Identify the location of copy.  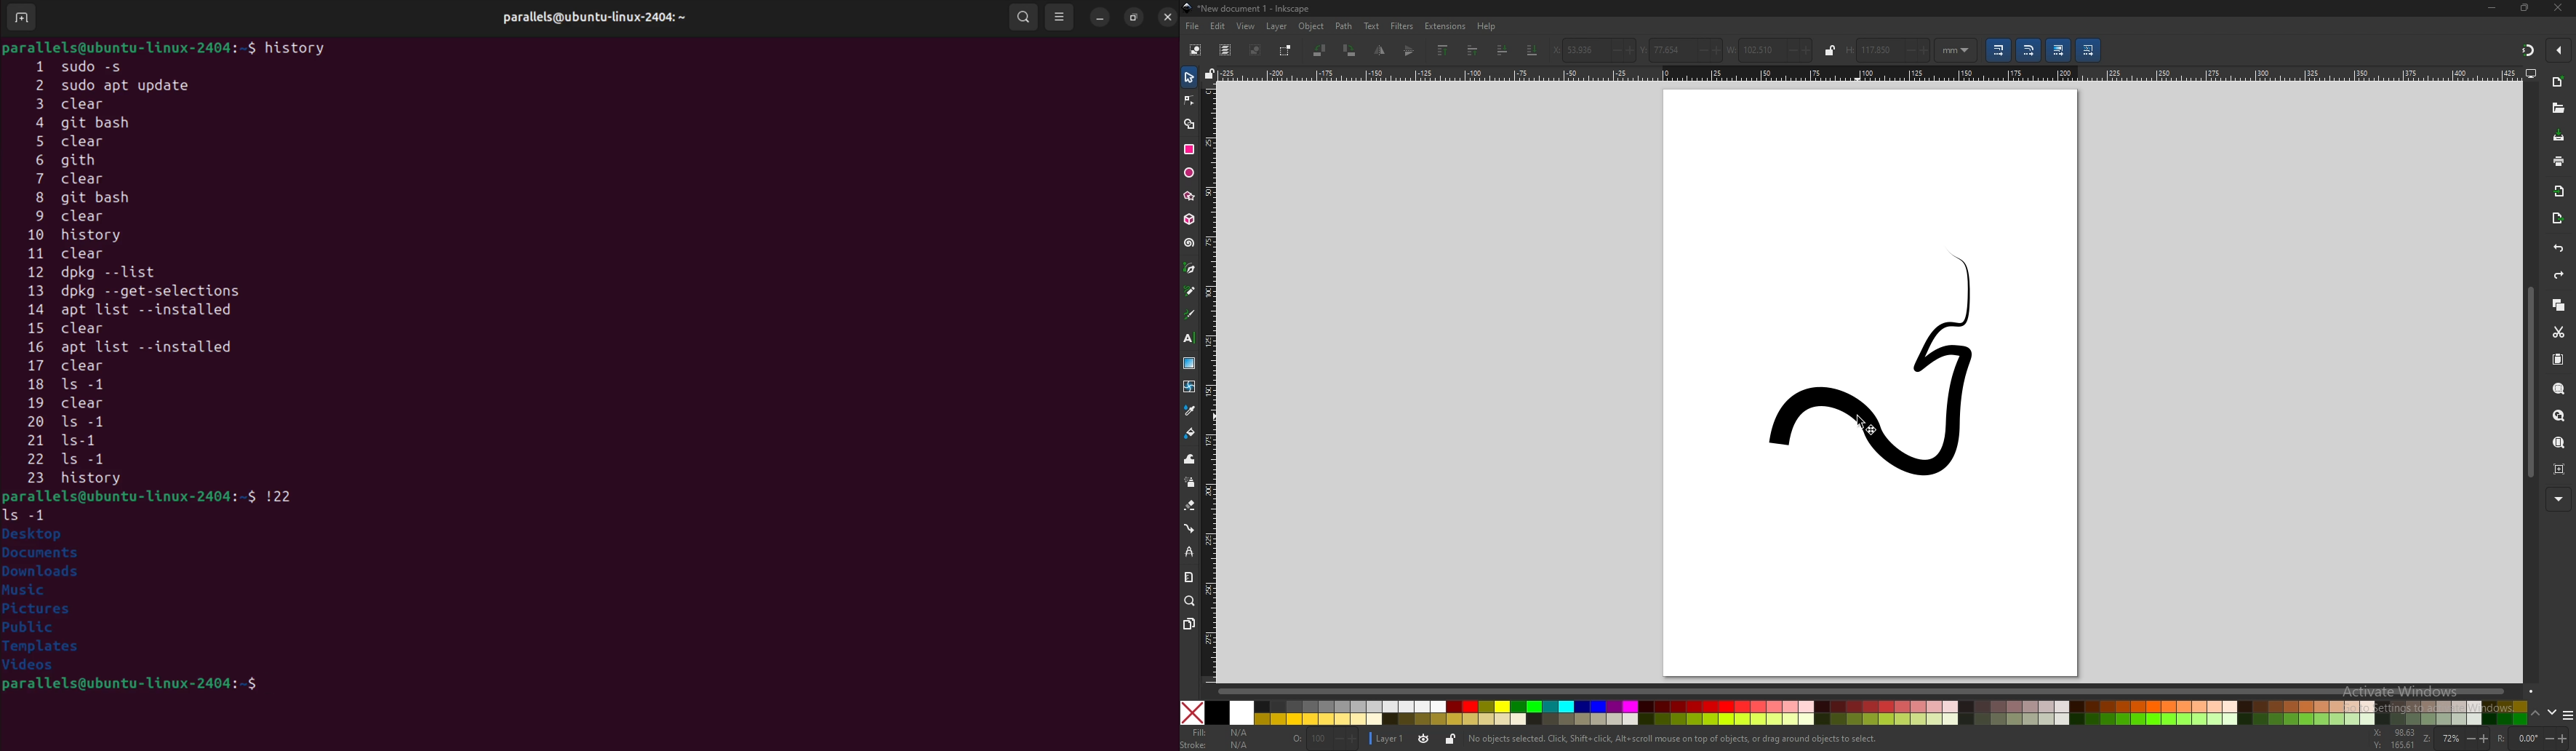
(2559, 306).